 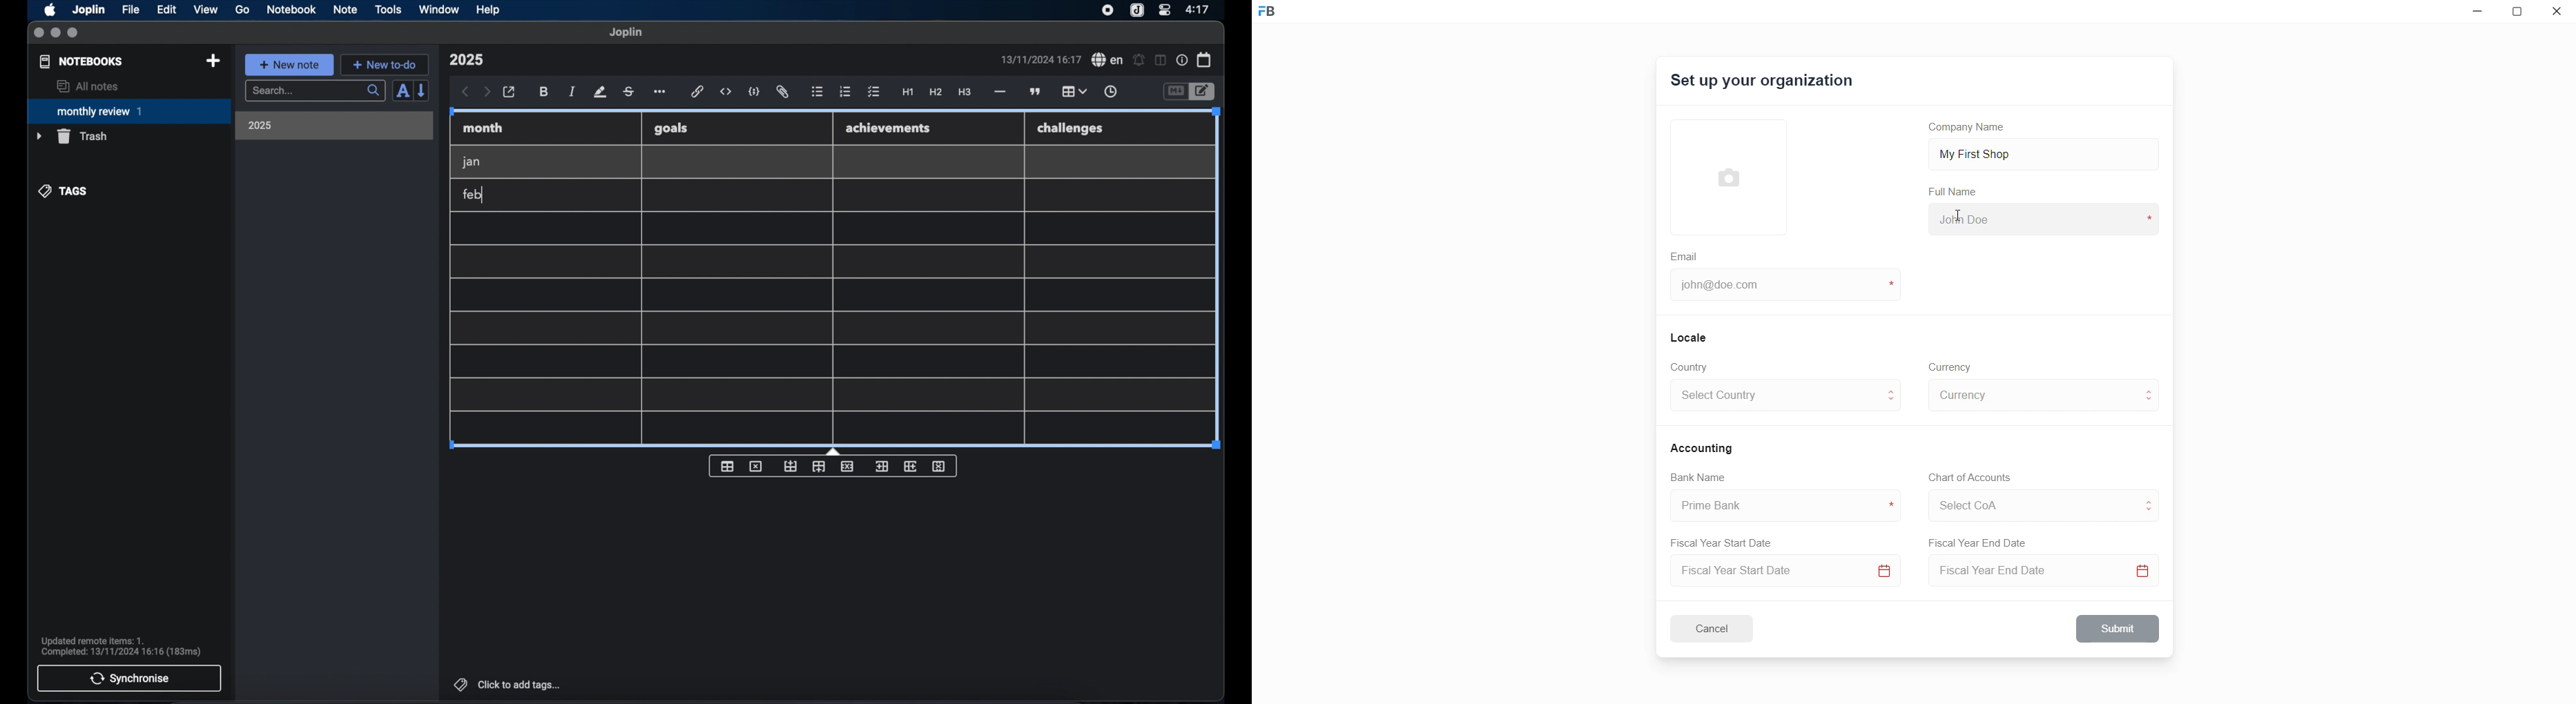 What do you see at coordinates (2028, 503) in the screenshot?
I see `select CoA` at bounding box center [2028, 503].